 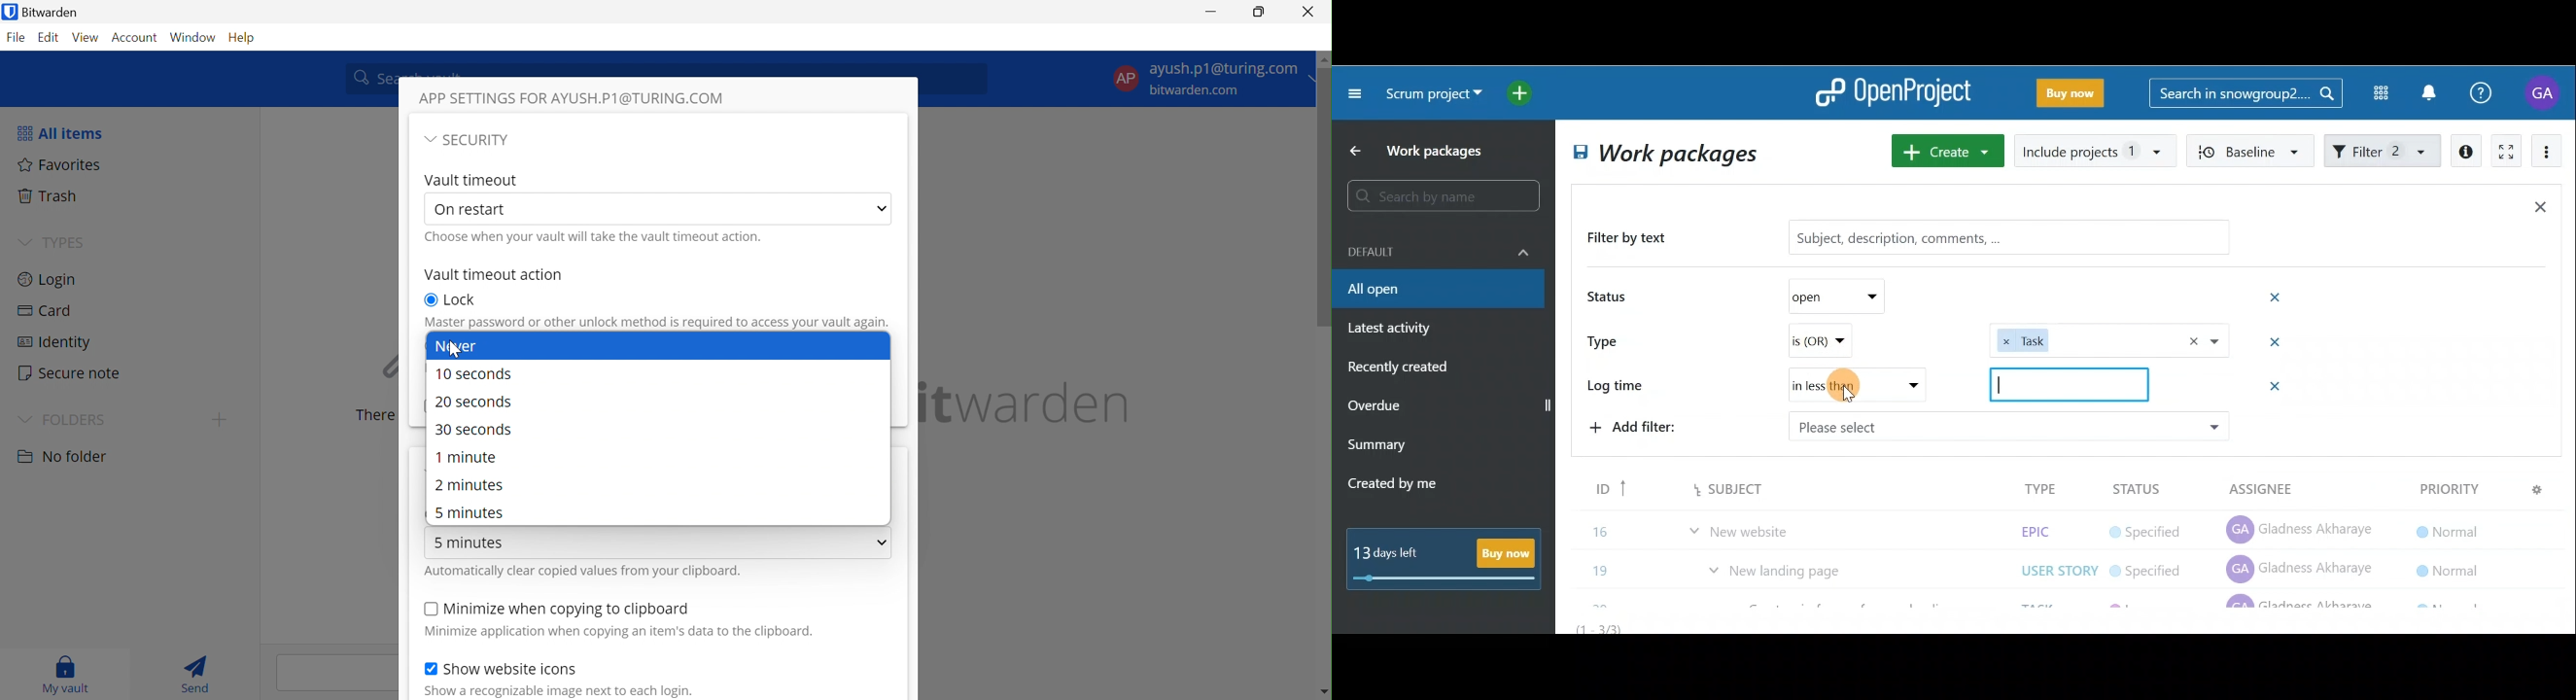 What do you see at coordinates (1208, 76) in the screenshot?
I see `Account settings ` at bounding box center [1208, 76].